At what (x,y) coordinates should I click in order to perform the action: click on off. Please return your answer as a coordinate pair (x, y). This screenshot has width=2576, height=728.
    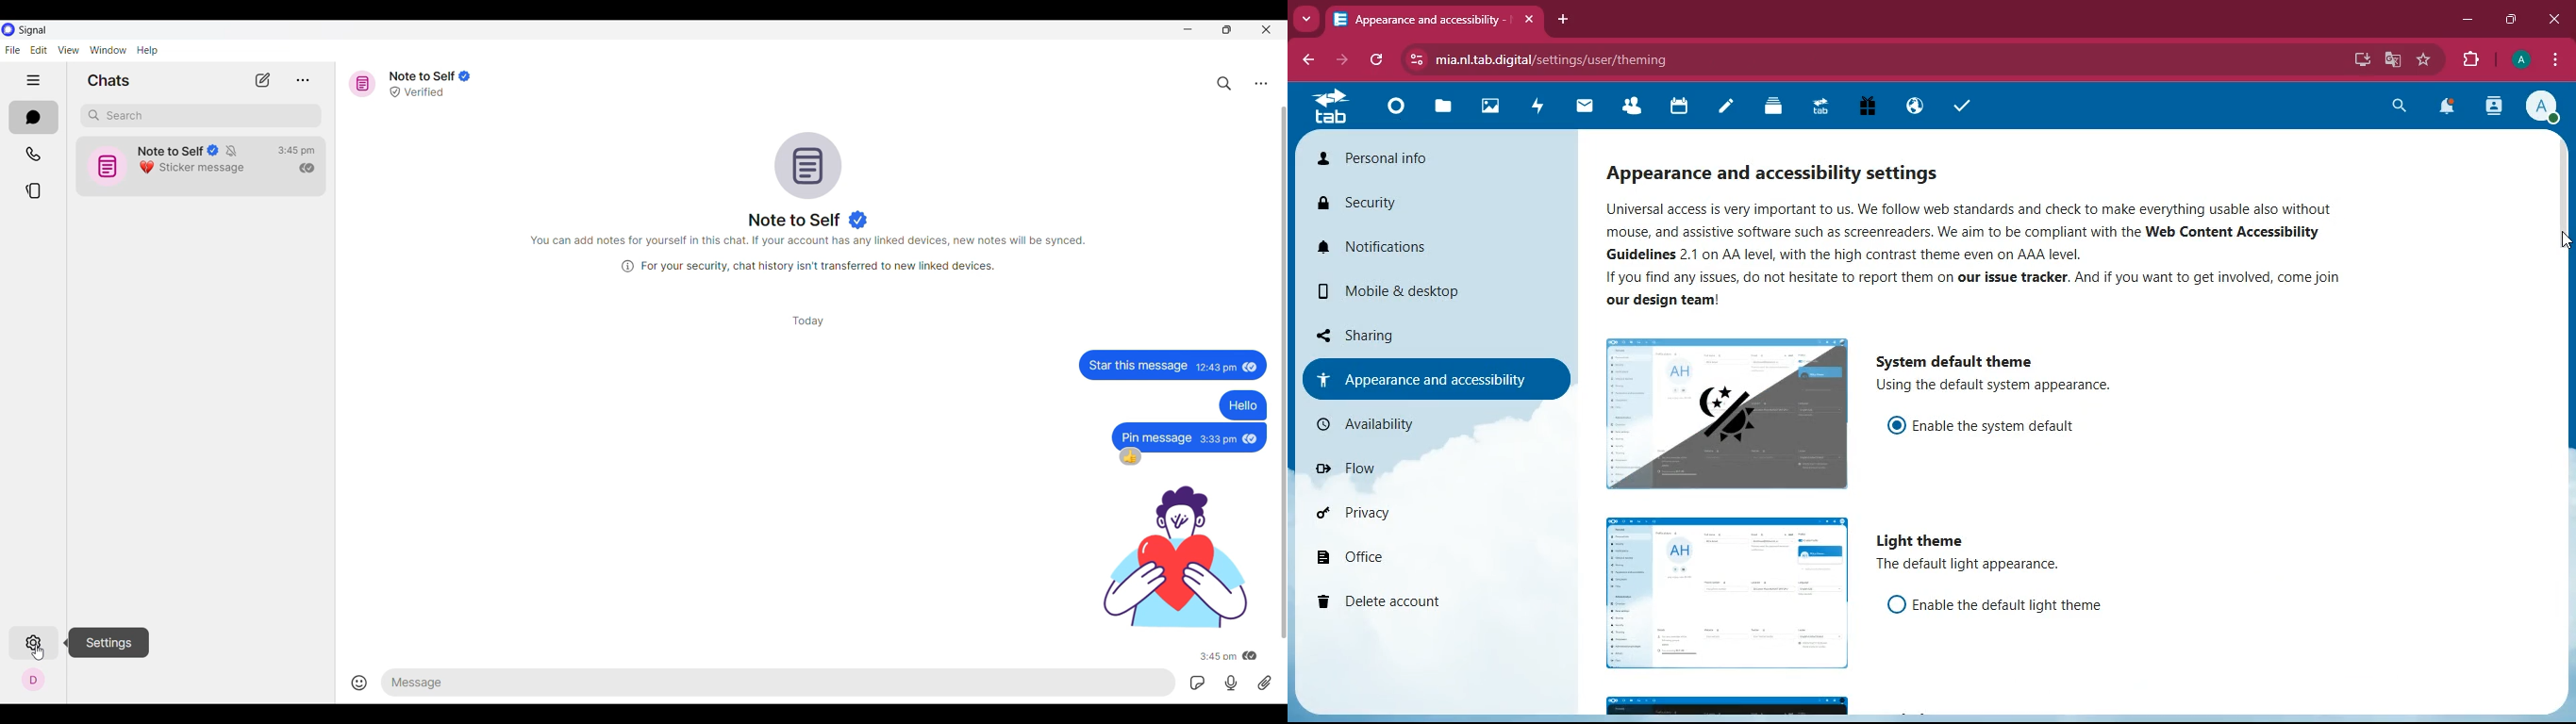
    Looking at the image, I should click on (1897, 603).